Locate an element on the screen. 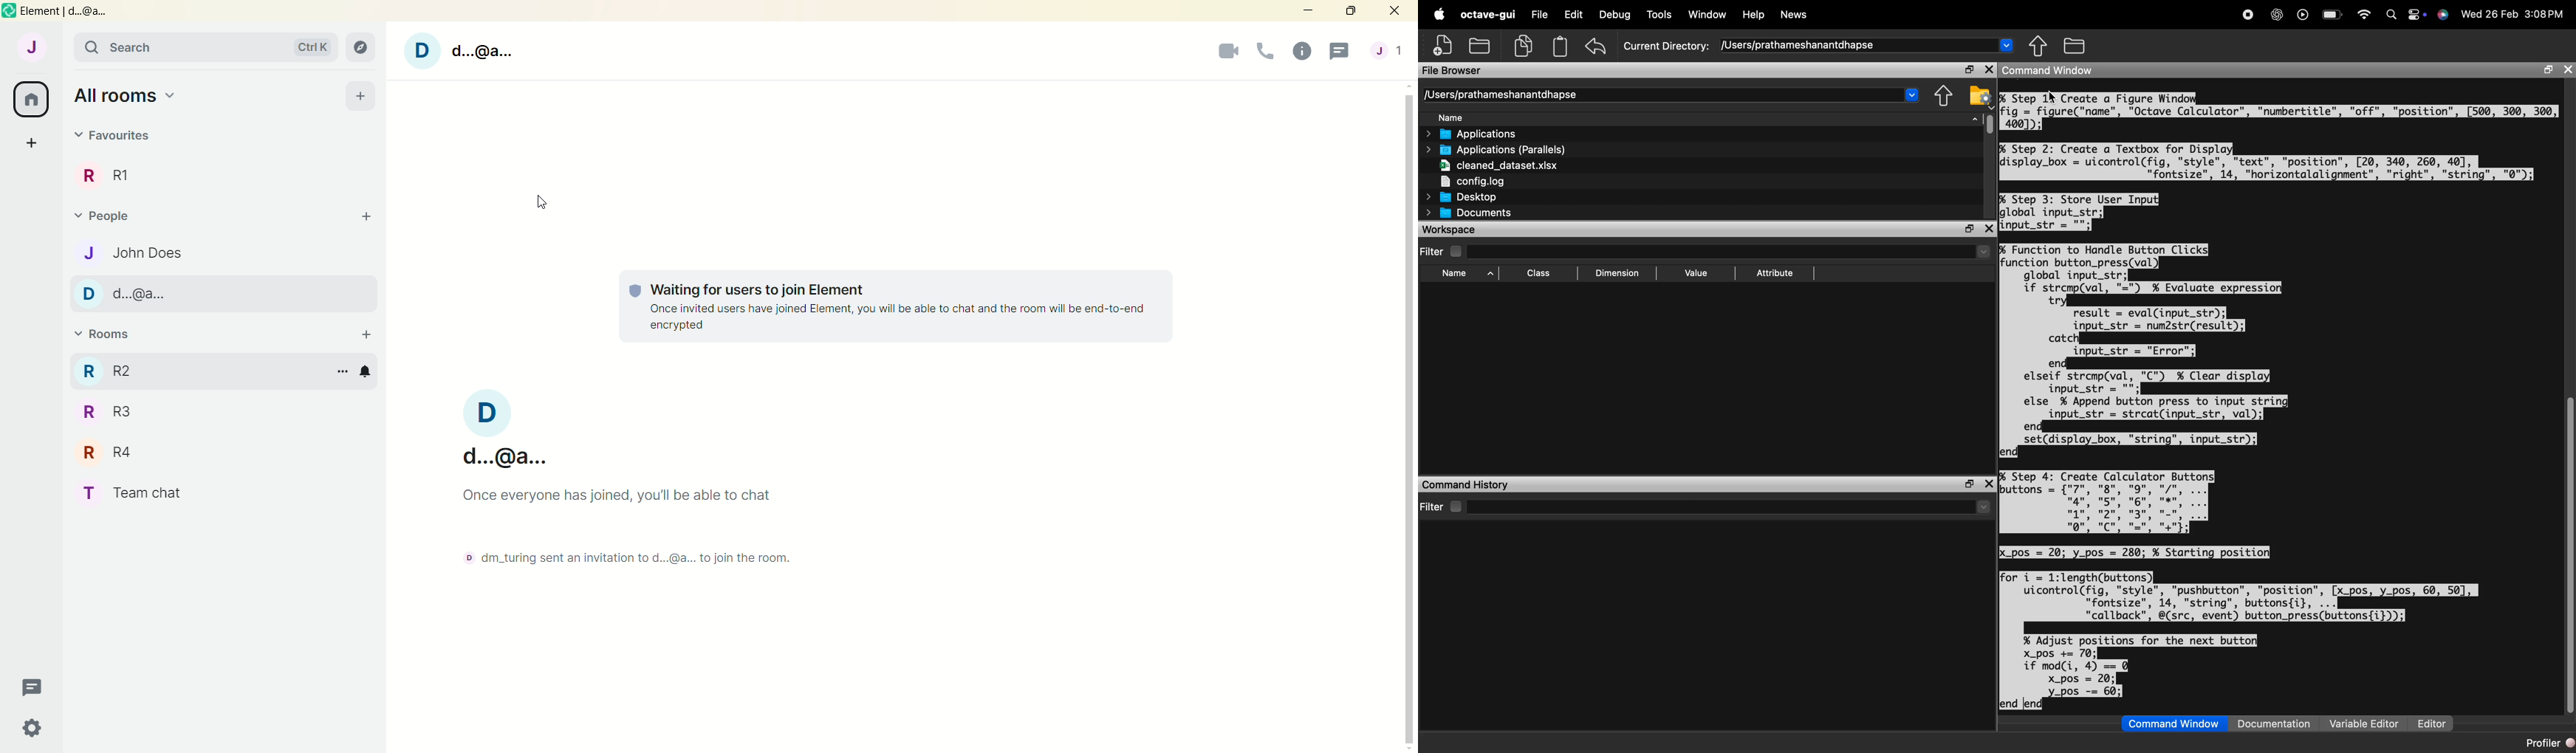  Current Directory: is located at coordinates (1666, 47).